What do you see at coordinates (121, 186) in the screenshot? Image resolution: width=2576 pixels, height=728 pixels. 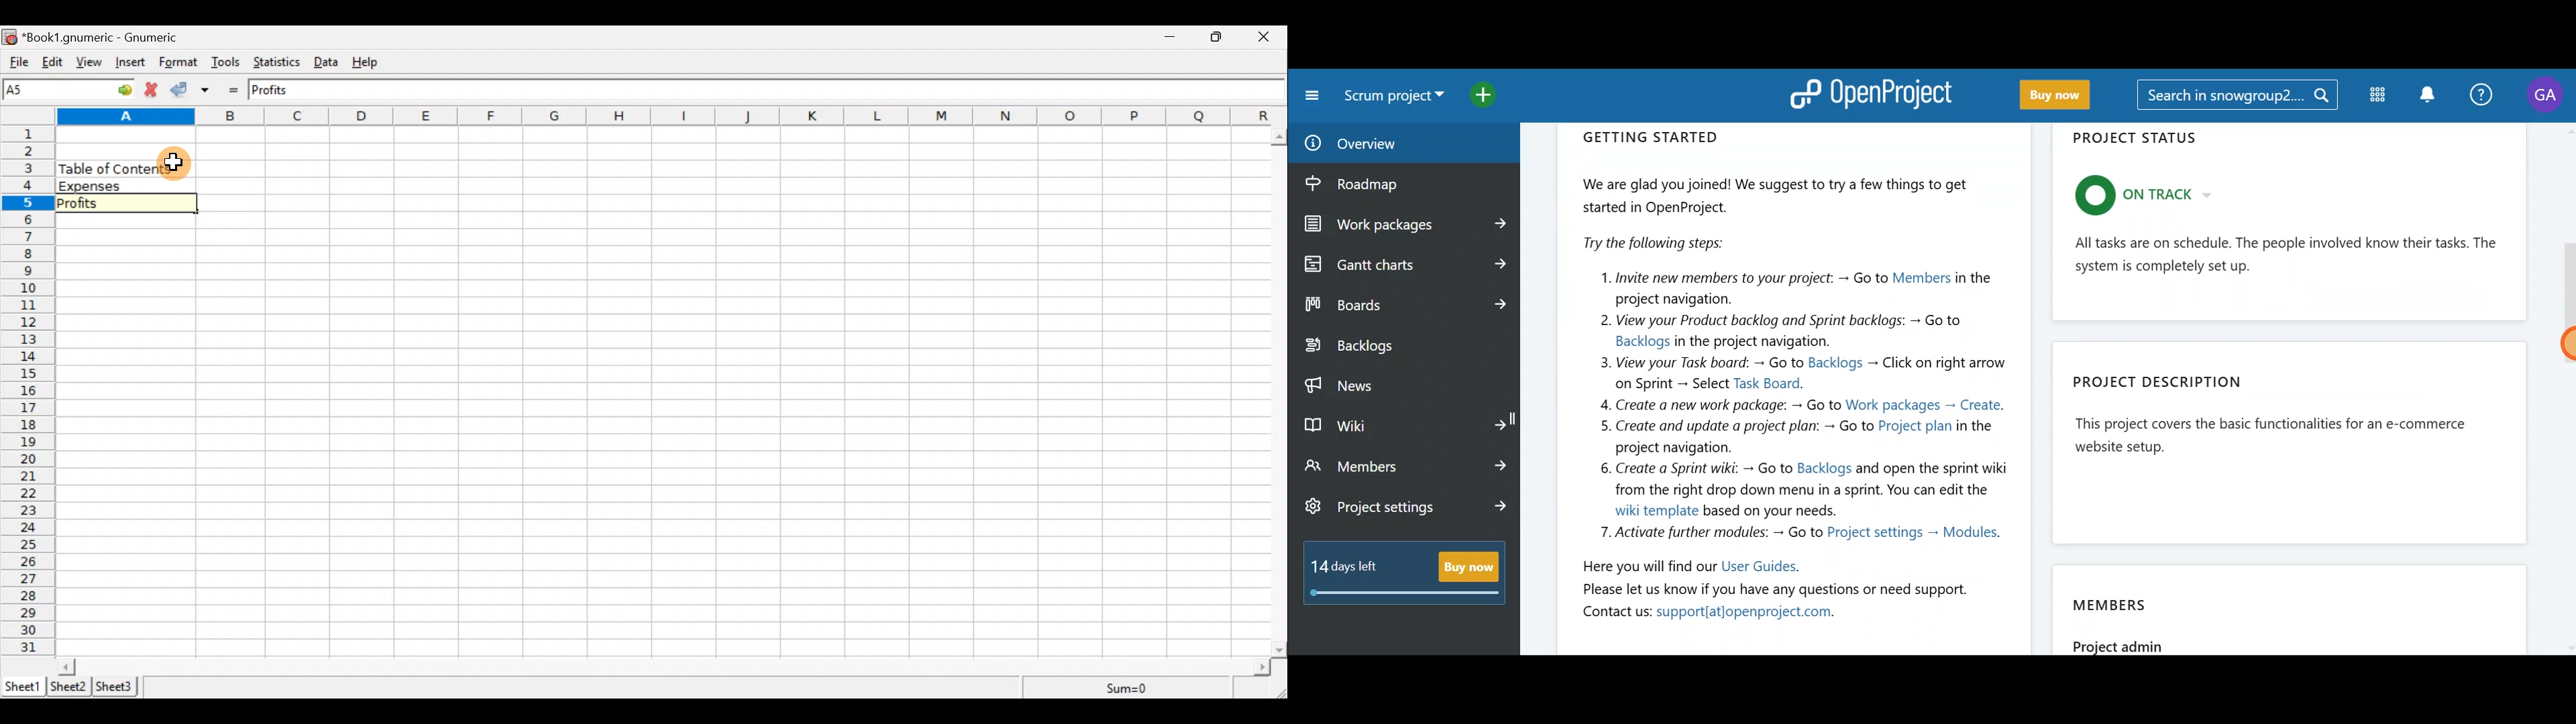 I see `Expenses` at bounding box center [121, 186].